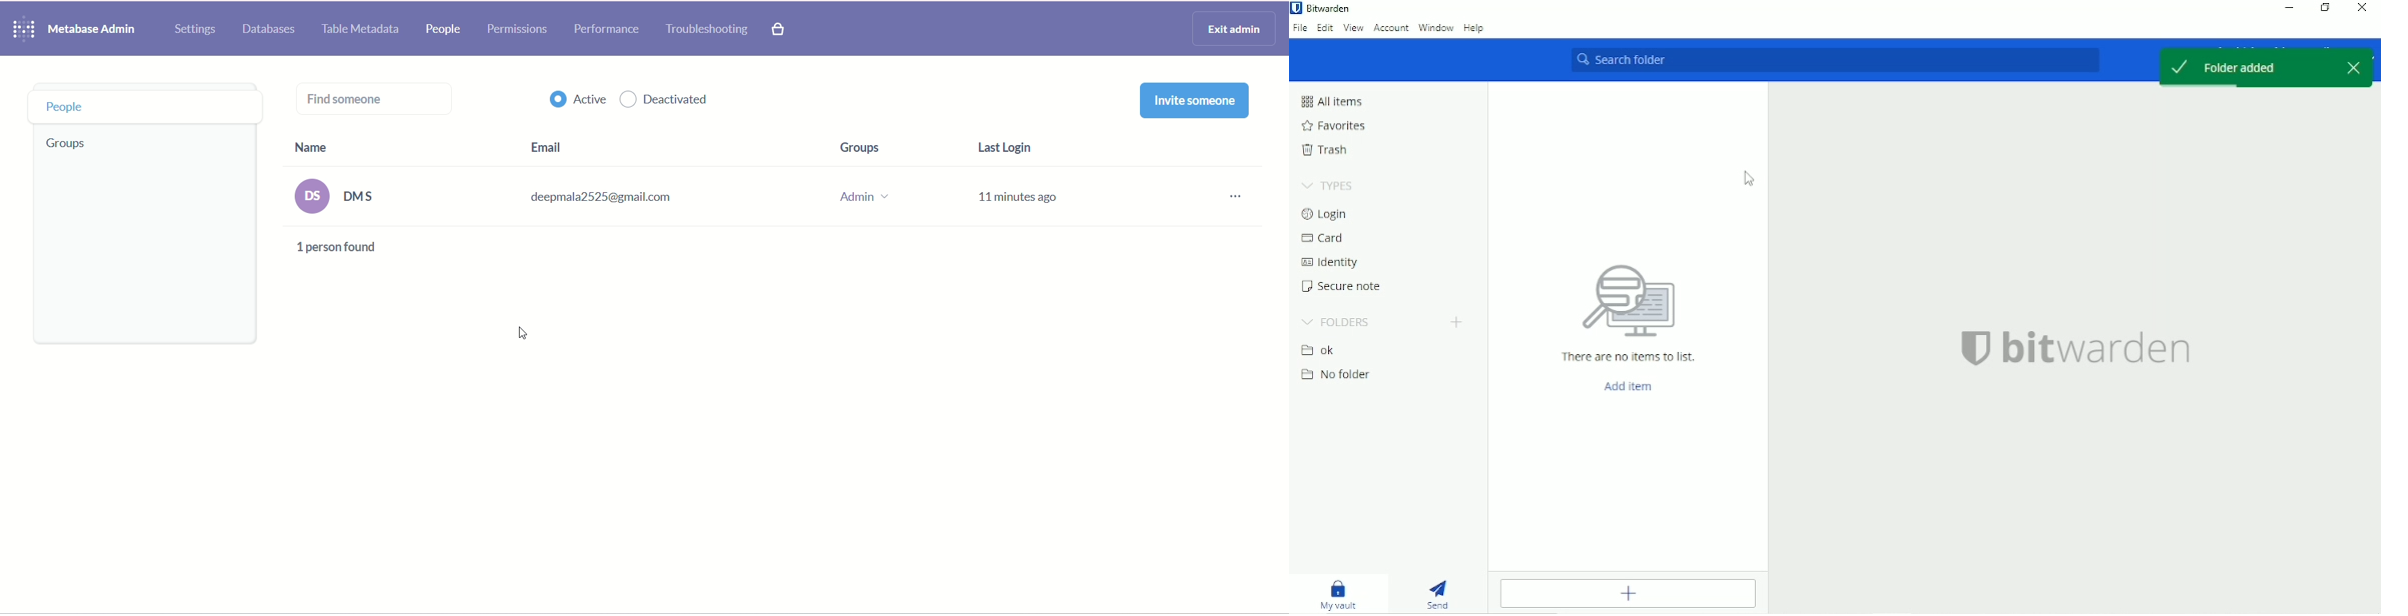 The image size is (2408, 616). Describe the element at coordinates (621, 182) in the screenshot. I see `email` at that location.